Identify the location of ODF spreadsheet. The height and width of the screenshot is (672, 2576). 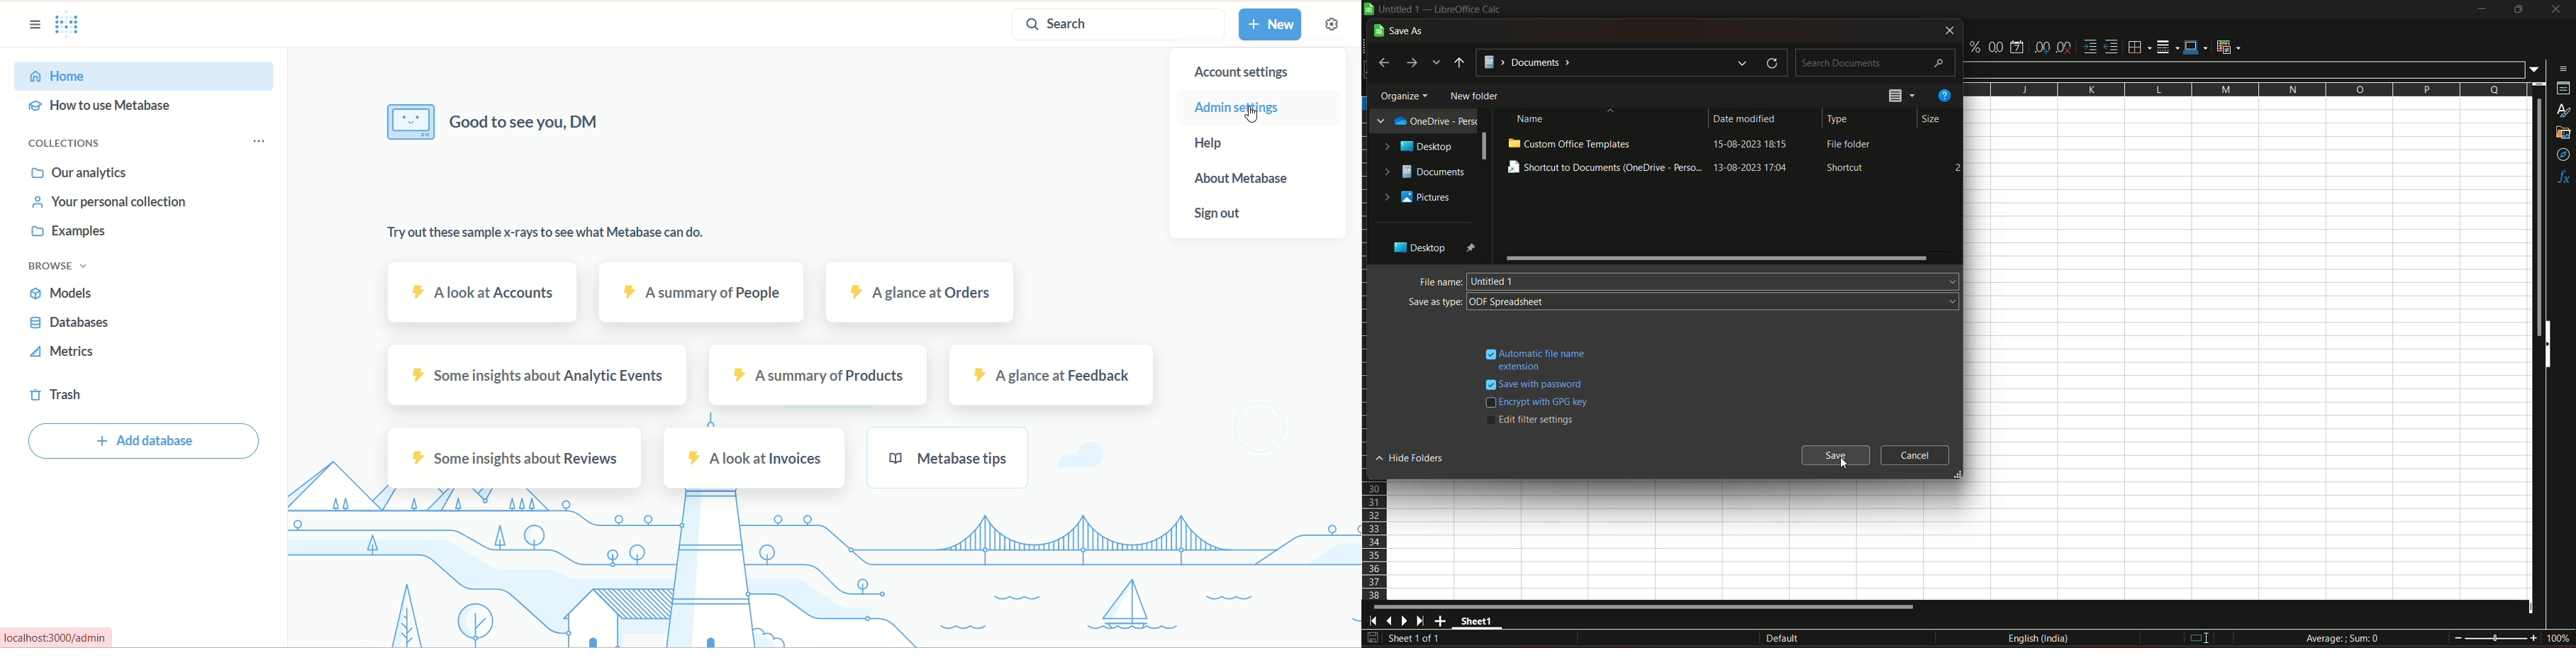
(1716, 302).